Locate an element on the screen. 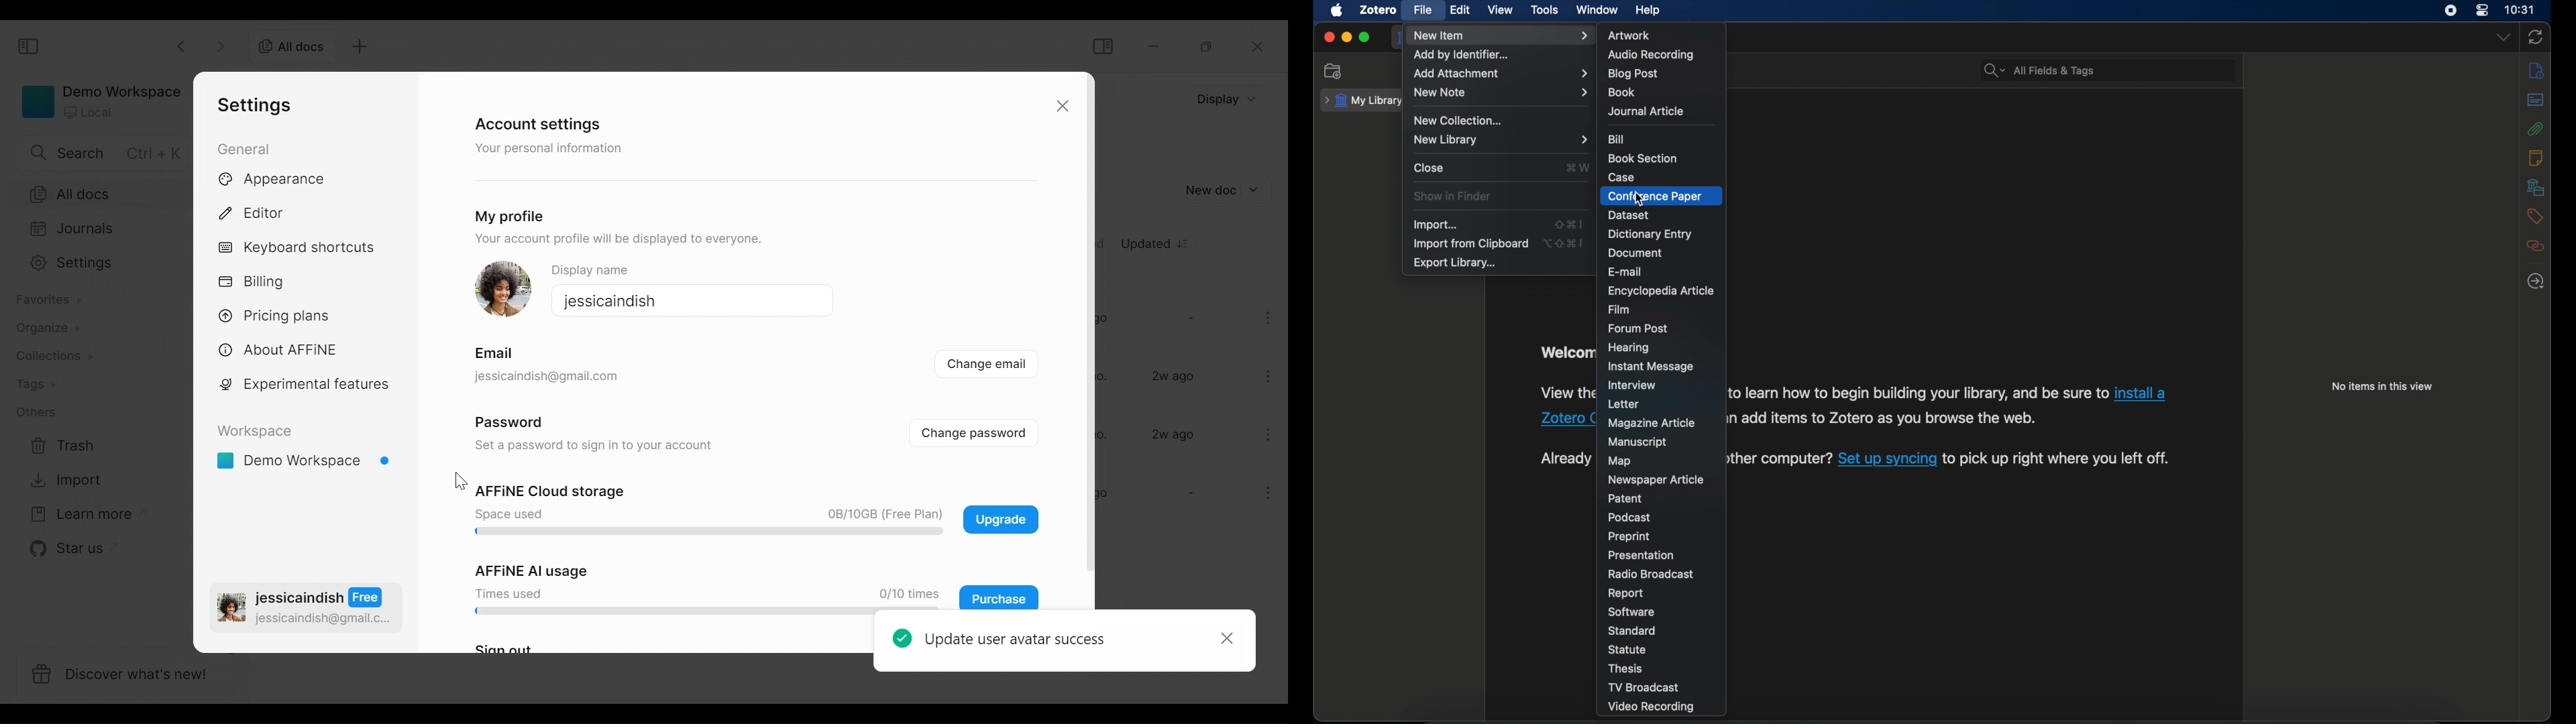 Image resolution: width=2576 pixels, height=728 pixels. thesis is located at coordinates (1625, 668).